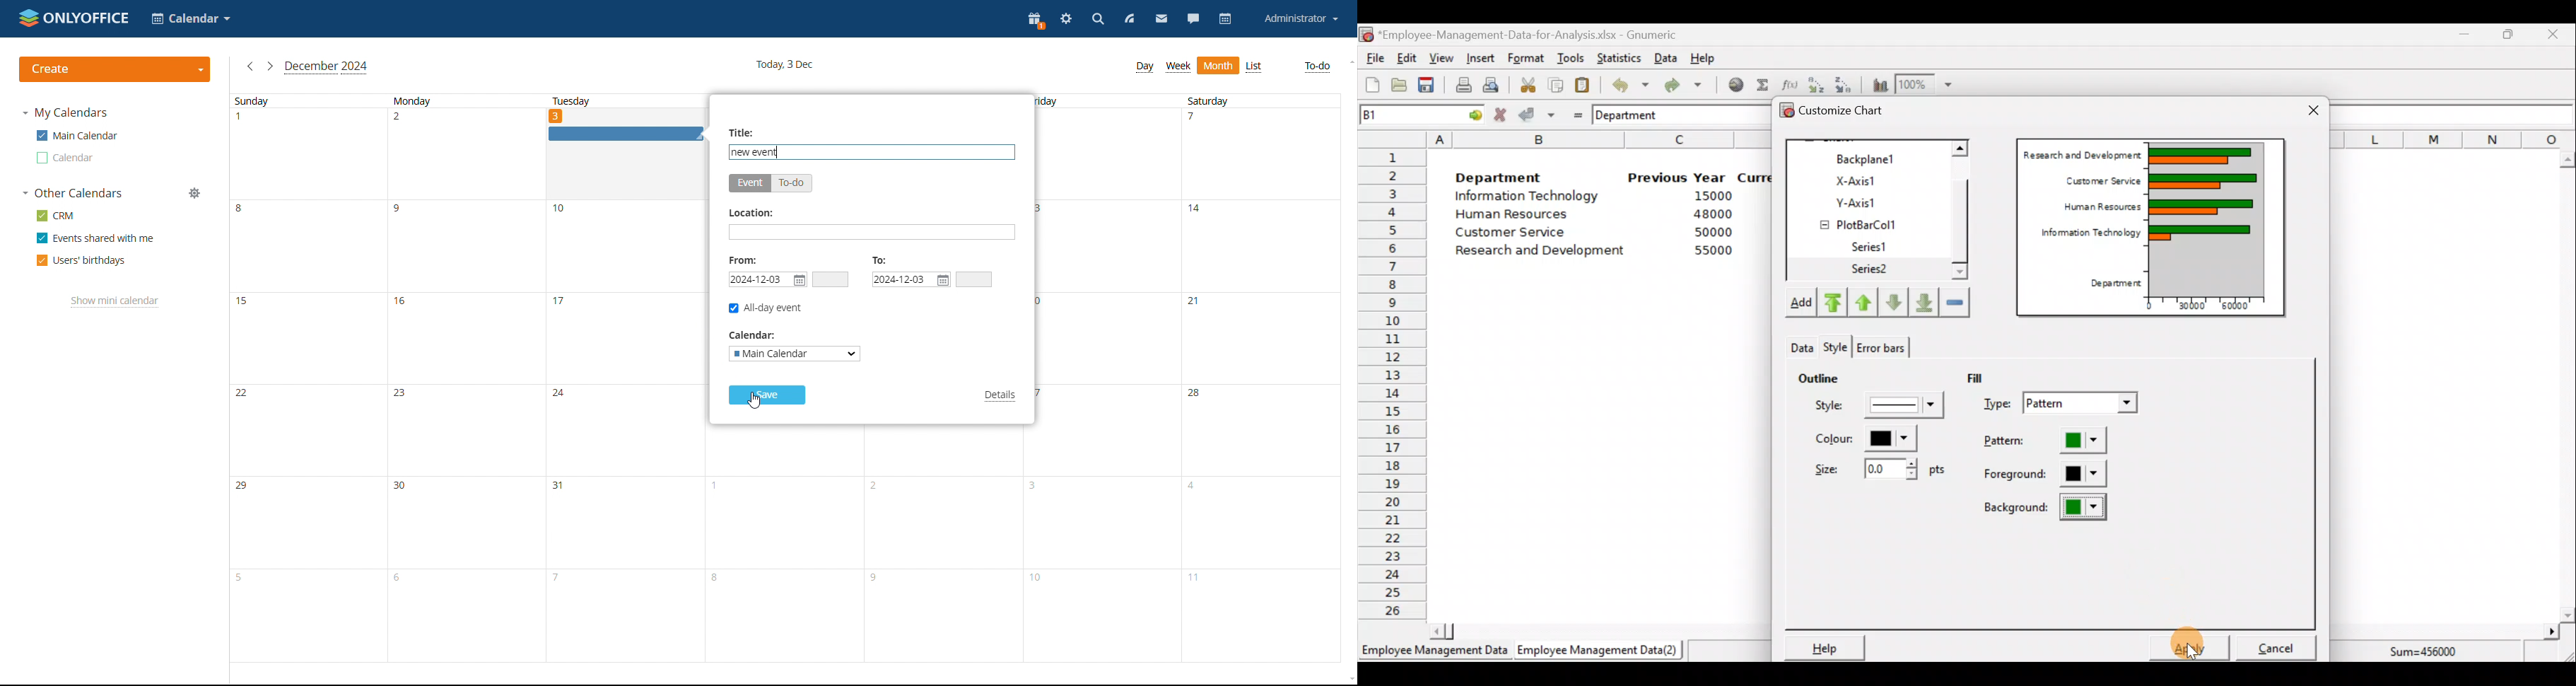 This screenshot has height=700, width=2576. I want to click on Department, so click(1635, 114).